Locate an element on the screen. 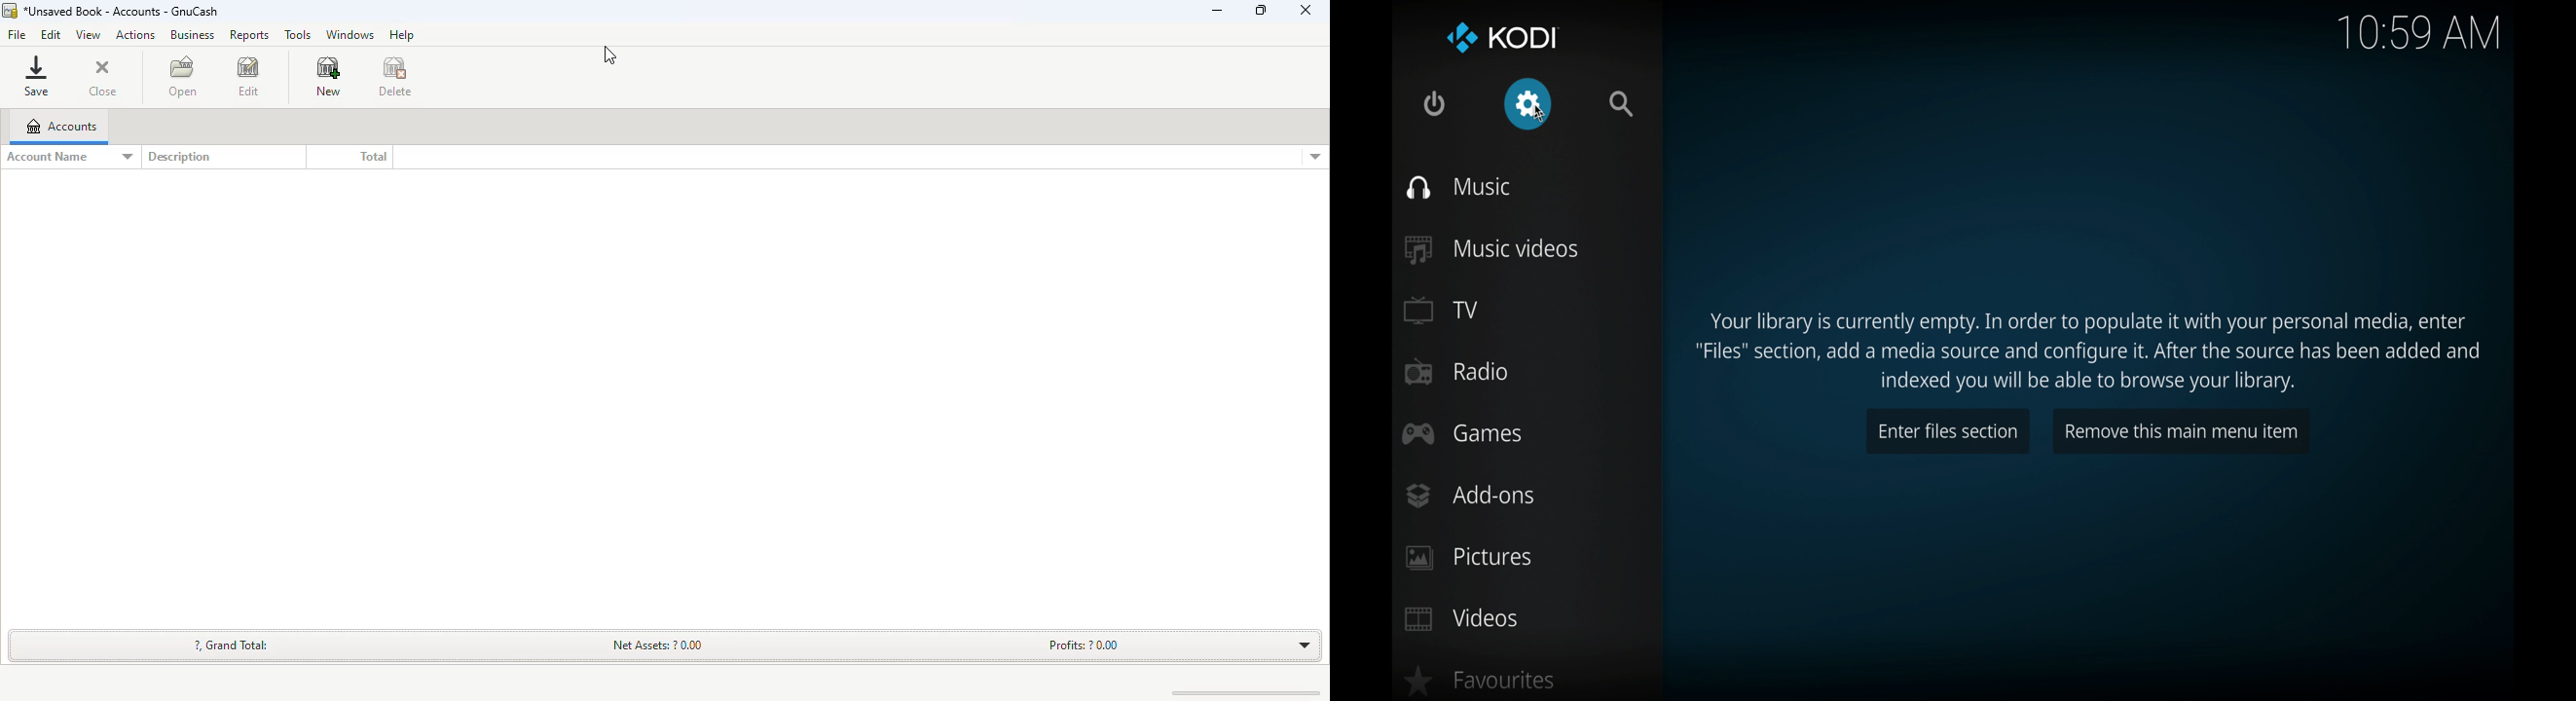 The width and height of the screenshot is (2576, 728). enter files section  is located at coordinates (1948, 432).